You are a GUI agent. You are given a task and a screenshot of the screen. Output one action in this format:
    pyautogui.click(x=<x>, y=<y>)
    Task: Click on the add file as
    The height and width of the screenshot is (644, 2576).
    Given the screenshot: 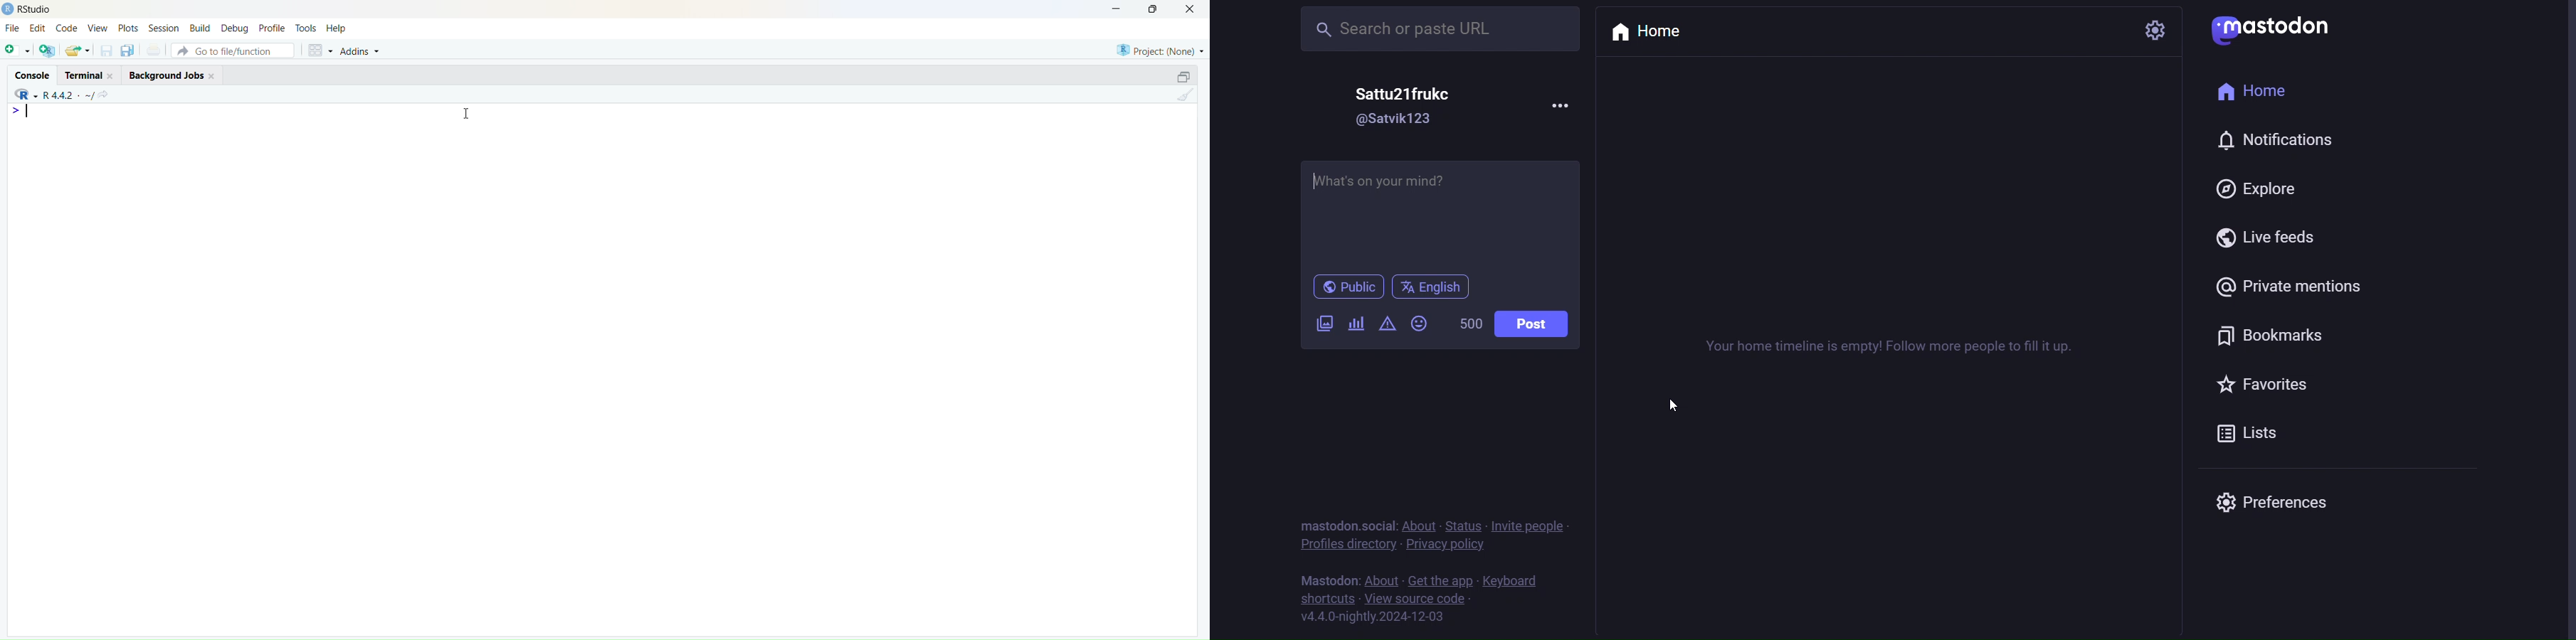 What is the action you would take?
    pyautogui.click(x=18, y=50)
    